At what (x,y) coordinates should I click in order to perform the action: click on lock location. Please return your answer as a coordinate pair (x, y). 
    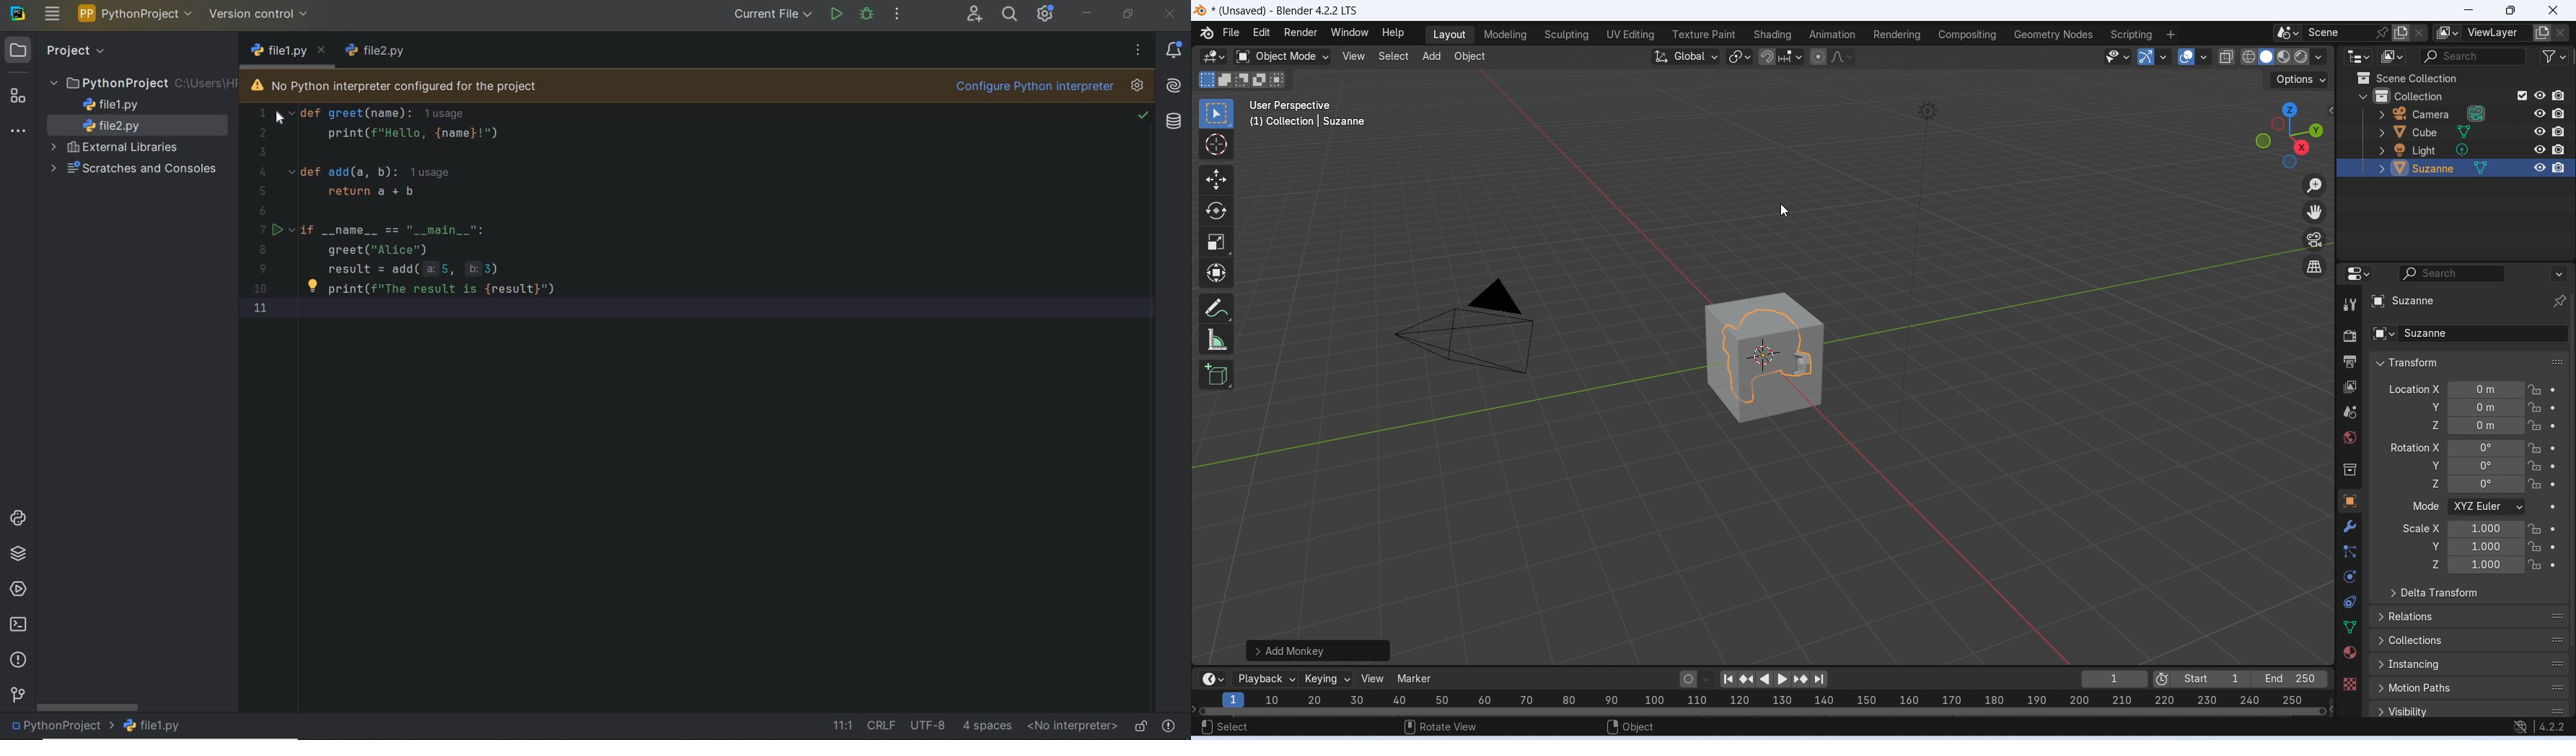
    Looking at the image, I should click on (2535, 529).